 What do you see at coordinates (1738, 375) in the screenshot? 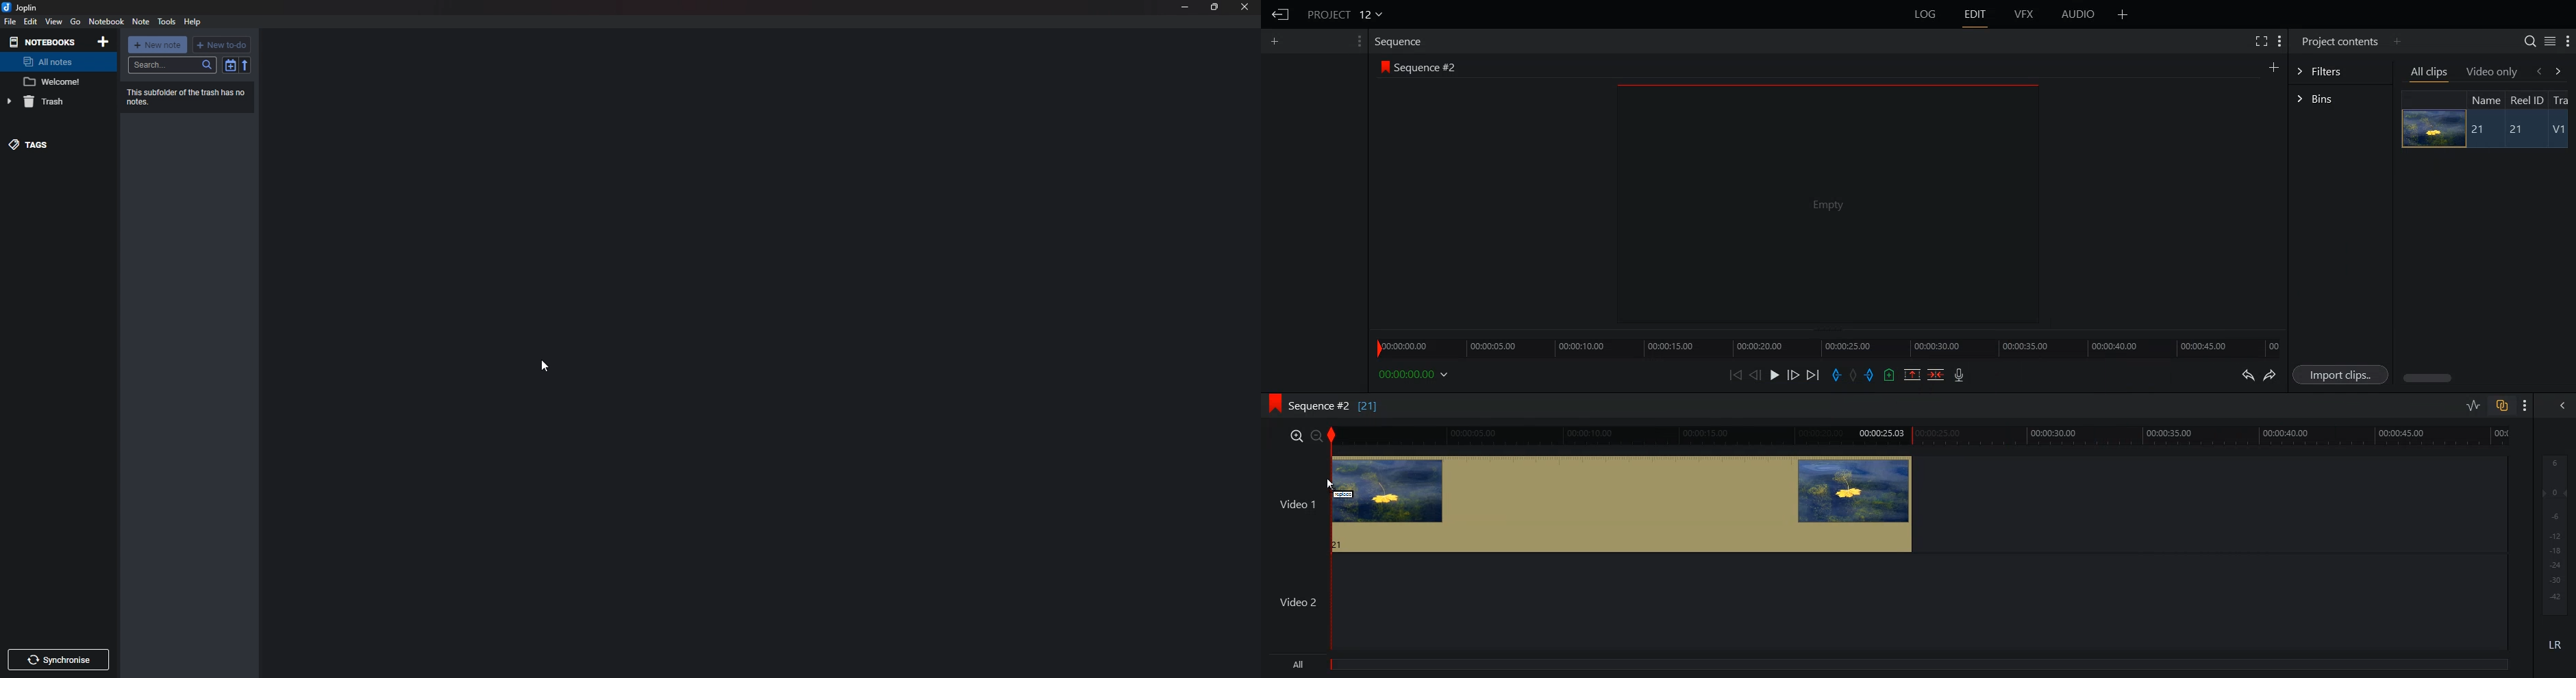
I see `Move backward` at bounding box center [1738, 375].